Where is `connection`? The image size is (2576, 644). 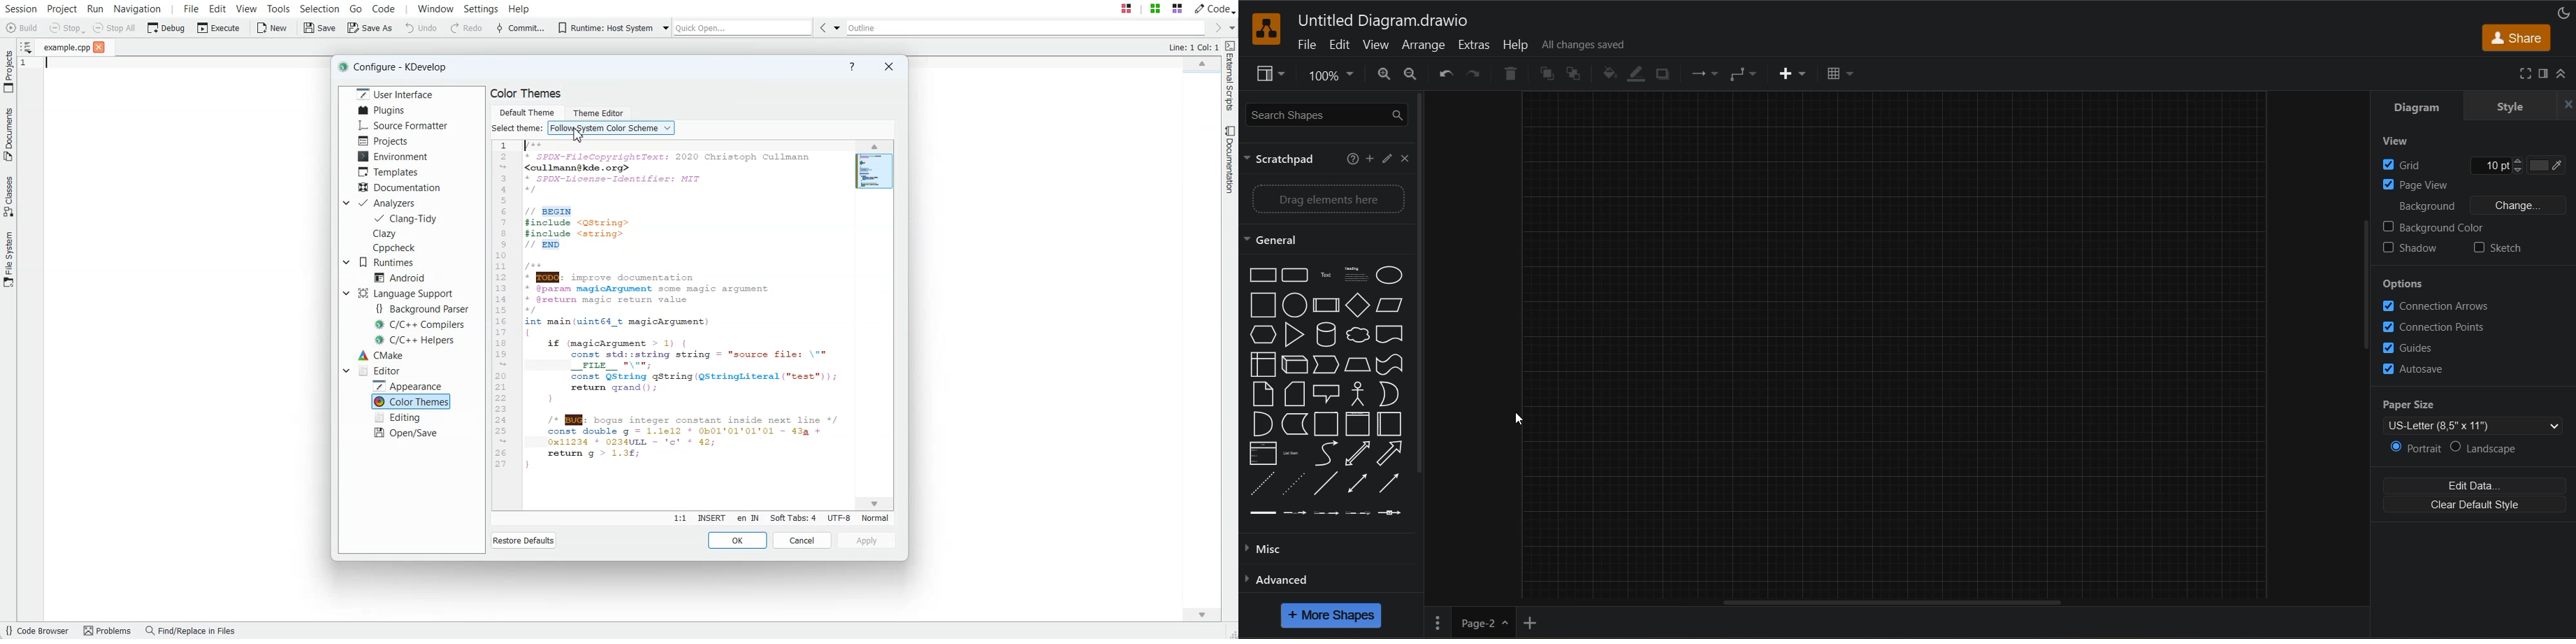 connection is located at coordinates (1702, 73).